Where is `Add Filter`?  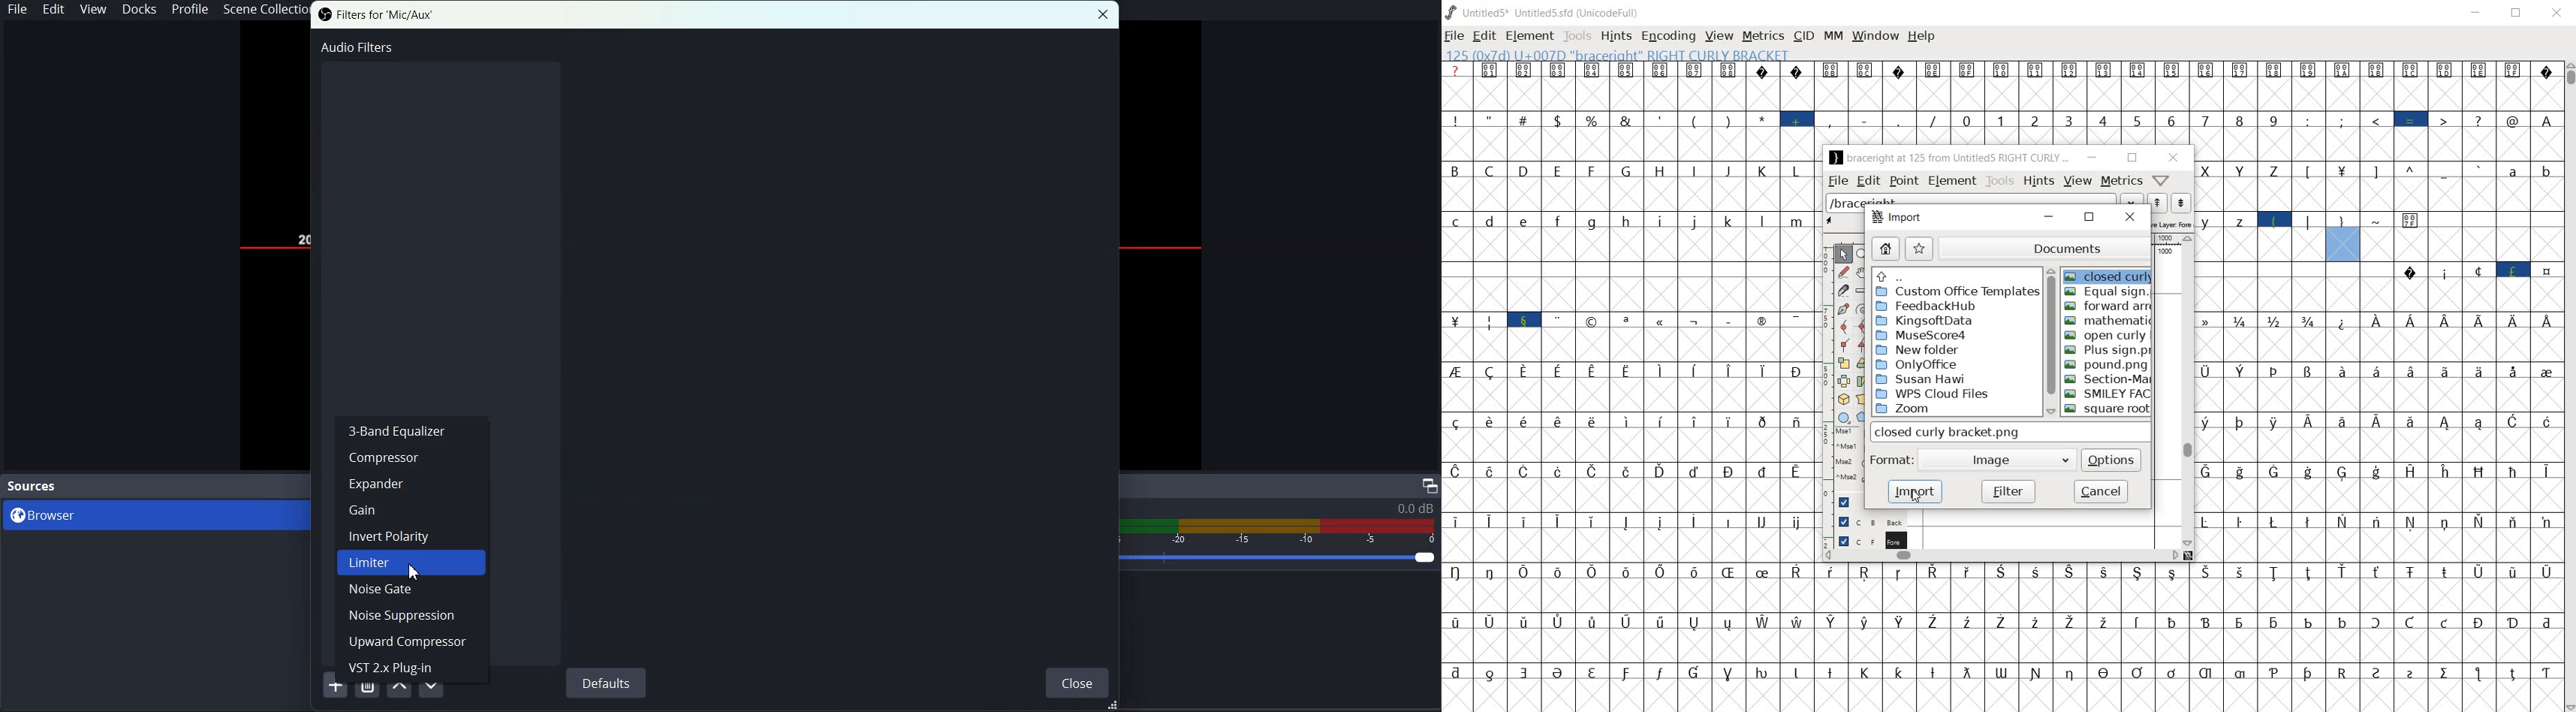
Add Filter is located at coordinates (334, 689).